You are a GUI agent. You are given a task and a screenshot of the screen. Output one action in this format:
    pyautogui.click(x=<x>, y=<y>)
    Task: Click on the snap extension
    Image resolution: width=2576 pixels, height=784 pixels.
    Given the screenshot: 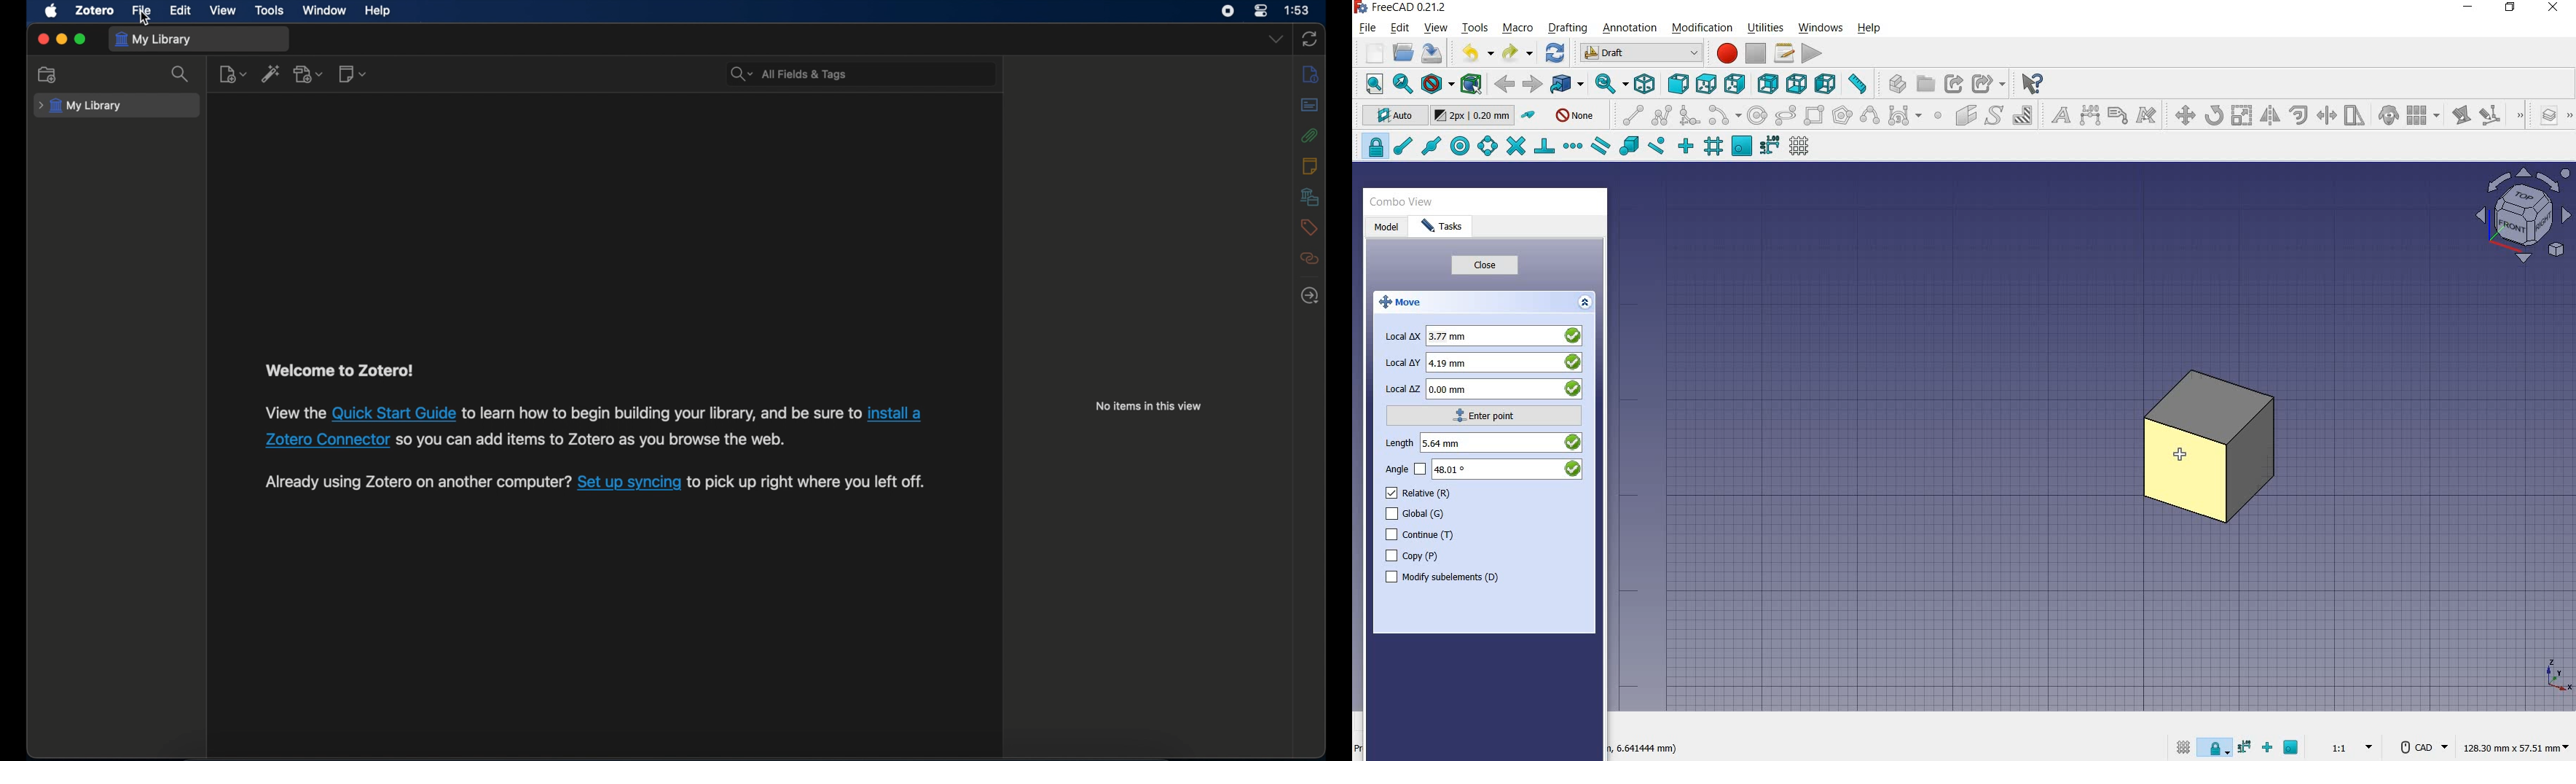 What is the action you would take?
    pyautogui.click(x=1573, y=147)
    